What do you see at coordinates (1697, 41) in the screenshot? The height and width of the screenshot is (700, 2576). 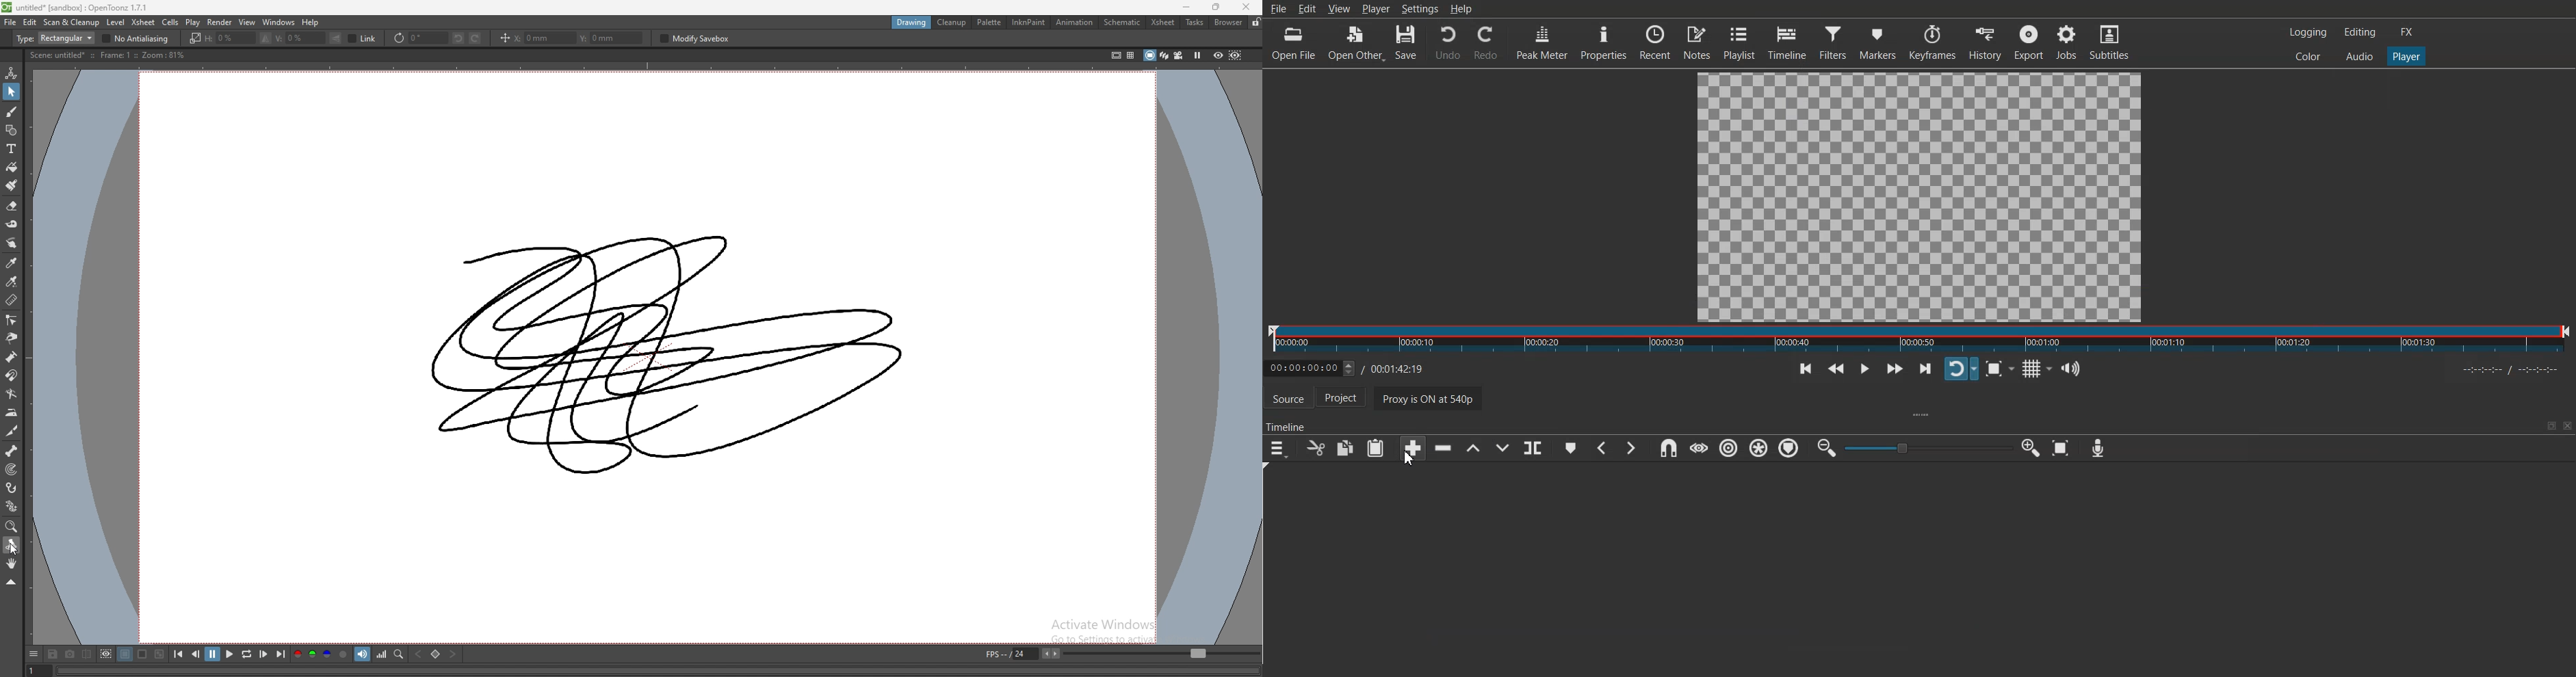 I see `Notes` at bounding box center [1697, 41].